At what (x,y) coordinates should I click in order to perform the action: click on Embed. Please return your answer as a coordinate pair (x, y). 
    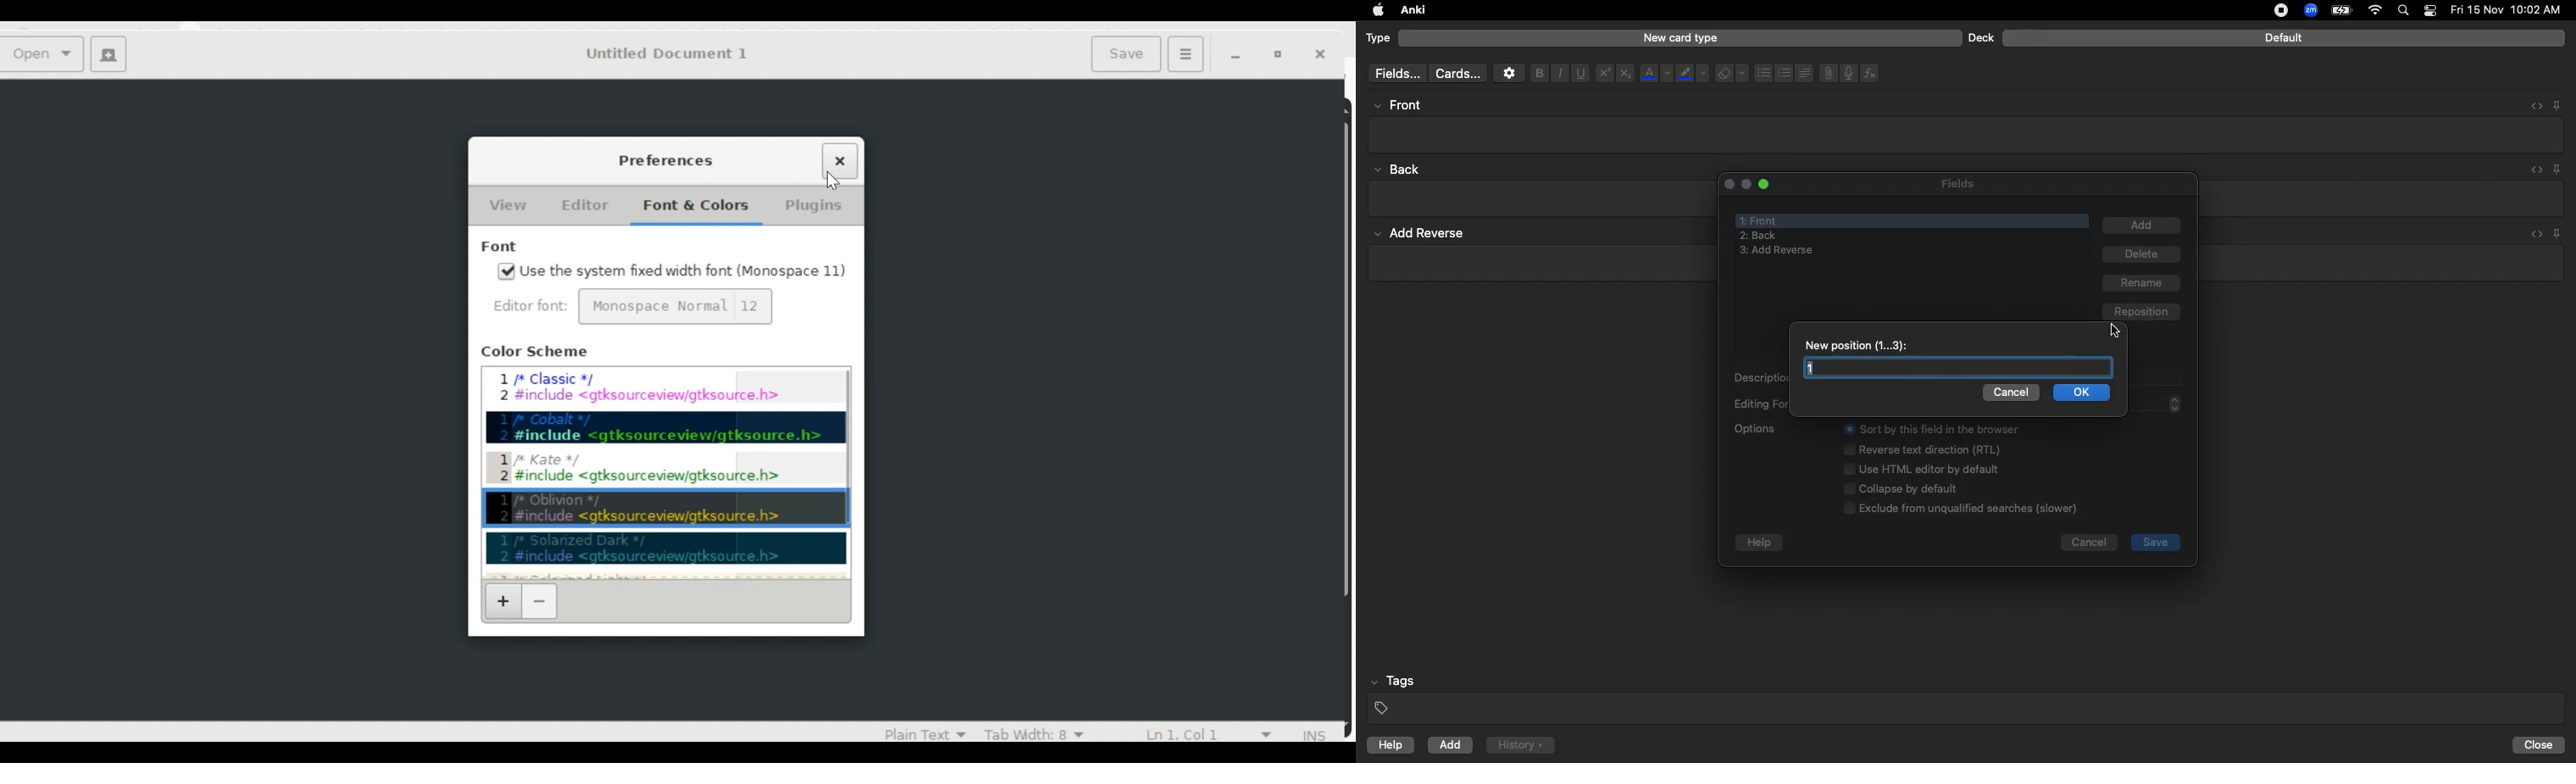
    Looking at the image, I should click on (2531, 106).